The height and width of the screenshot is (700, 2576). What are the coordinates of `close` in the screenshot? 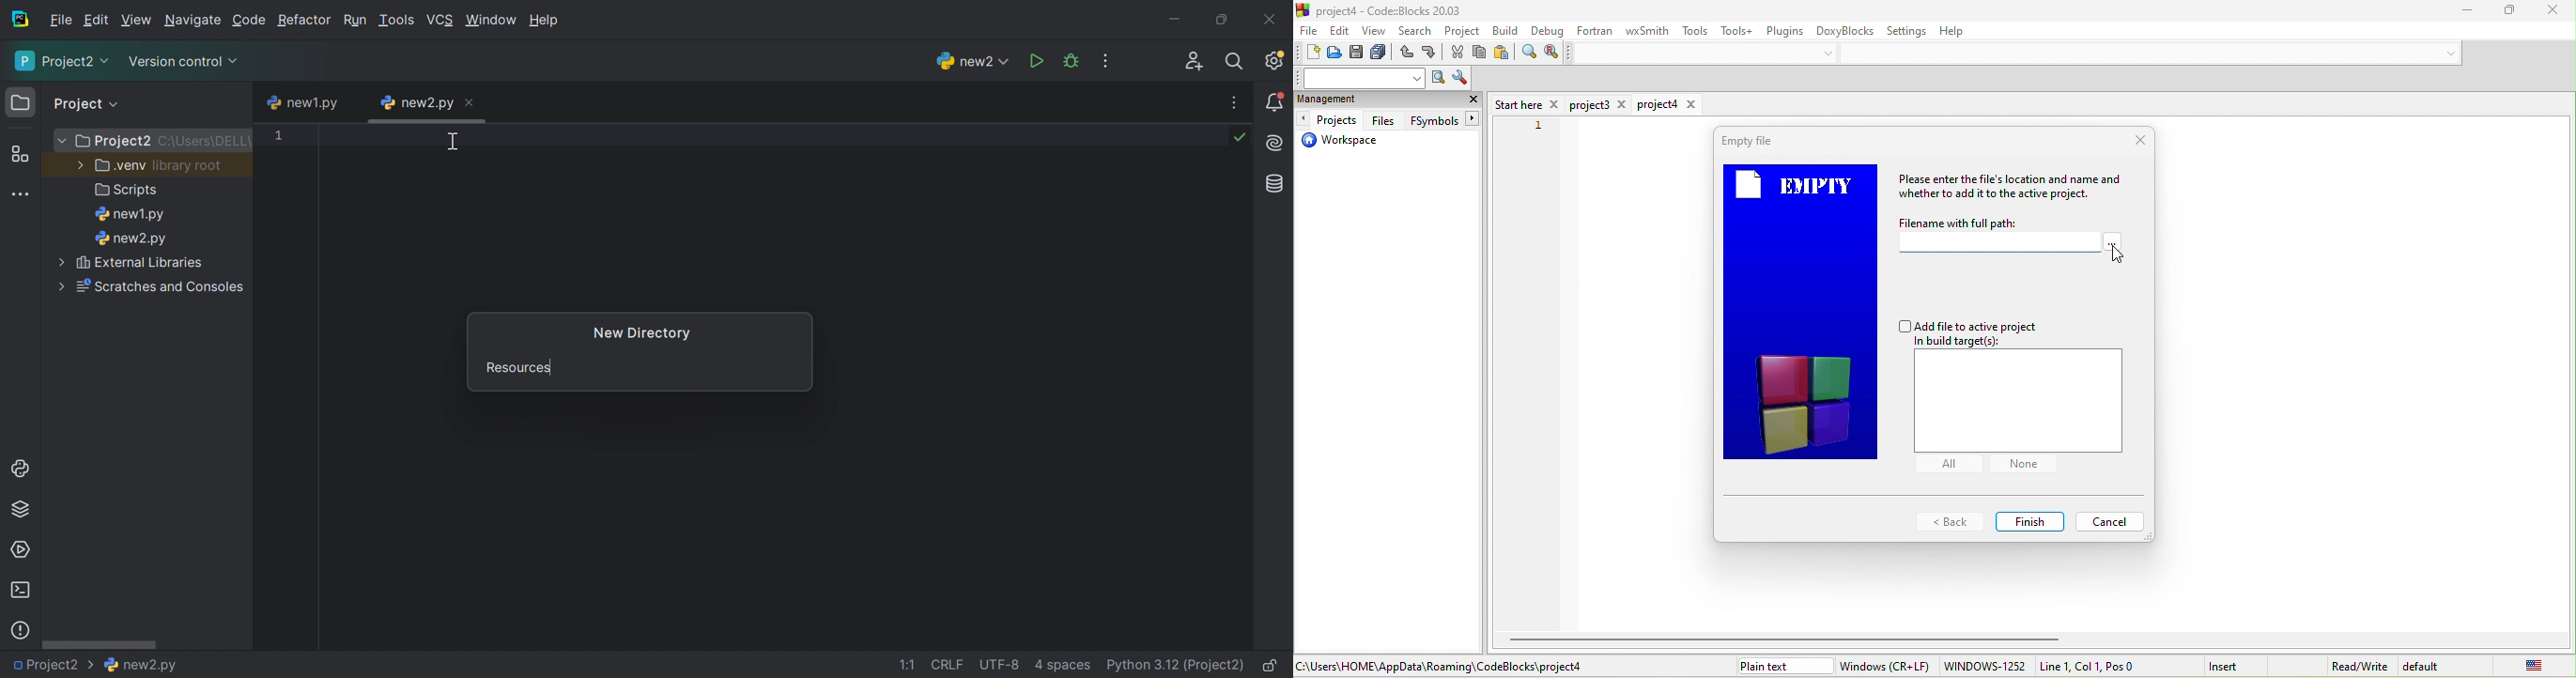 It's located at (1473, 101).